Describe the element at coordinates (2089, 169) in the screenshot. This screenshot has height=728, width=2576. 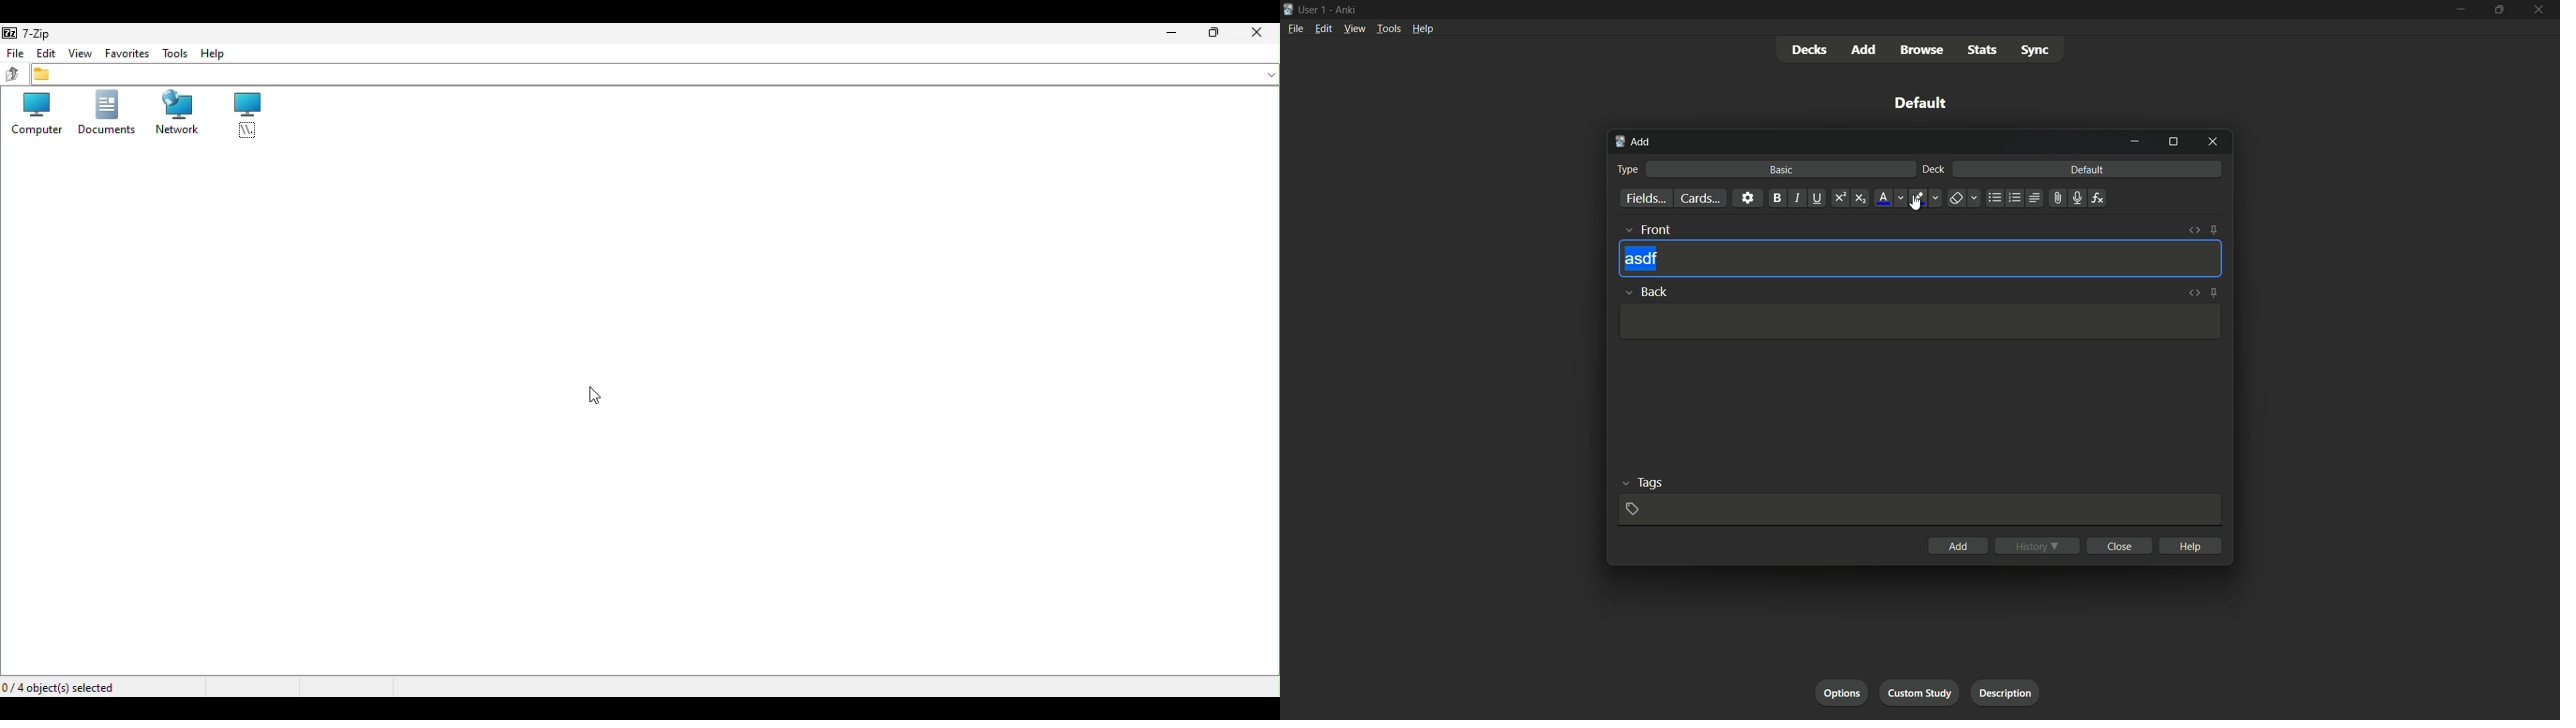
I see `default` at that location.